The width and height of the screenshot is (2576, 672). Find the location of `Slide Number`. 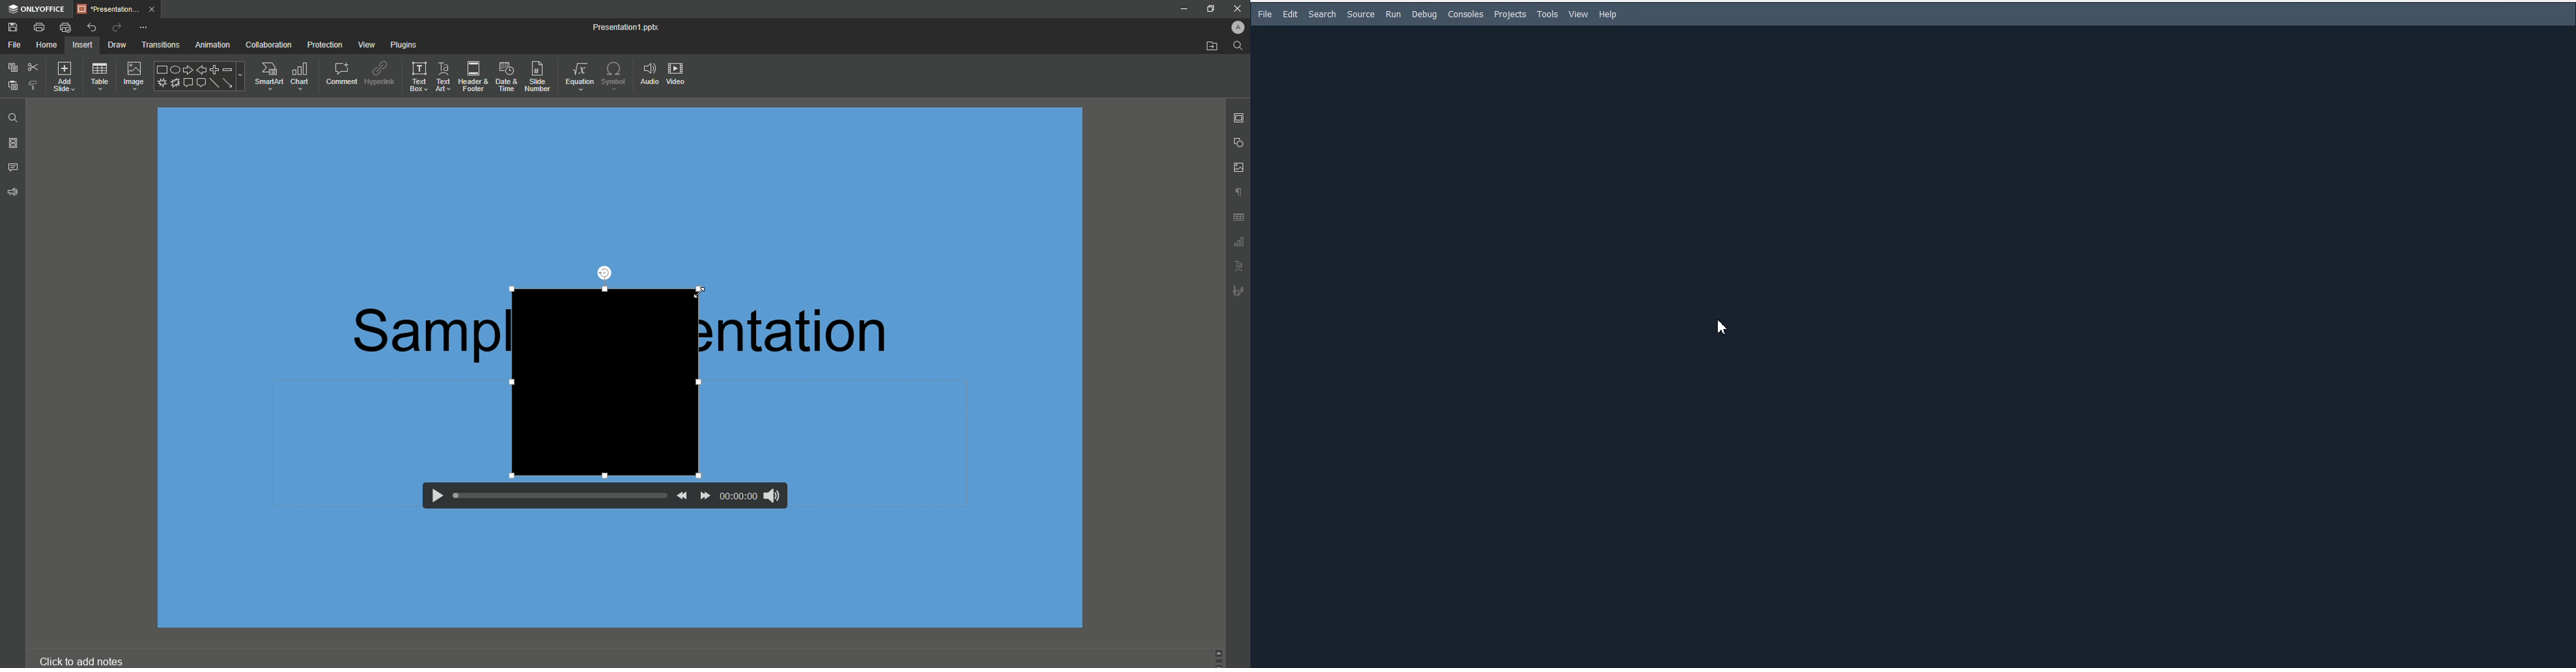

Slide Number is located at coordinates (540, 77).